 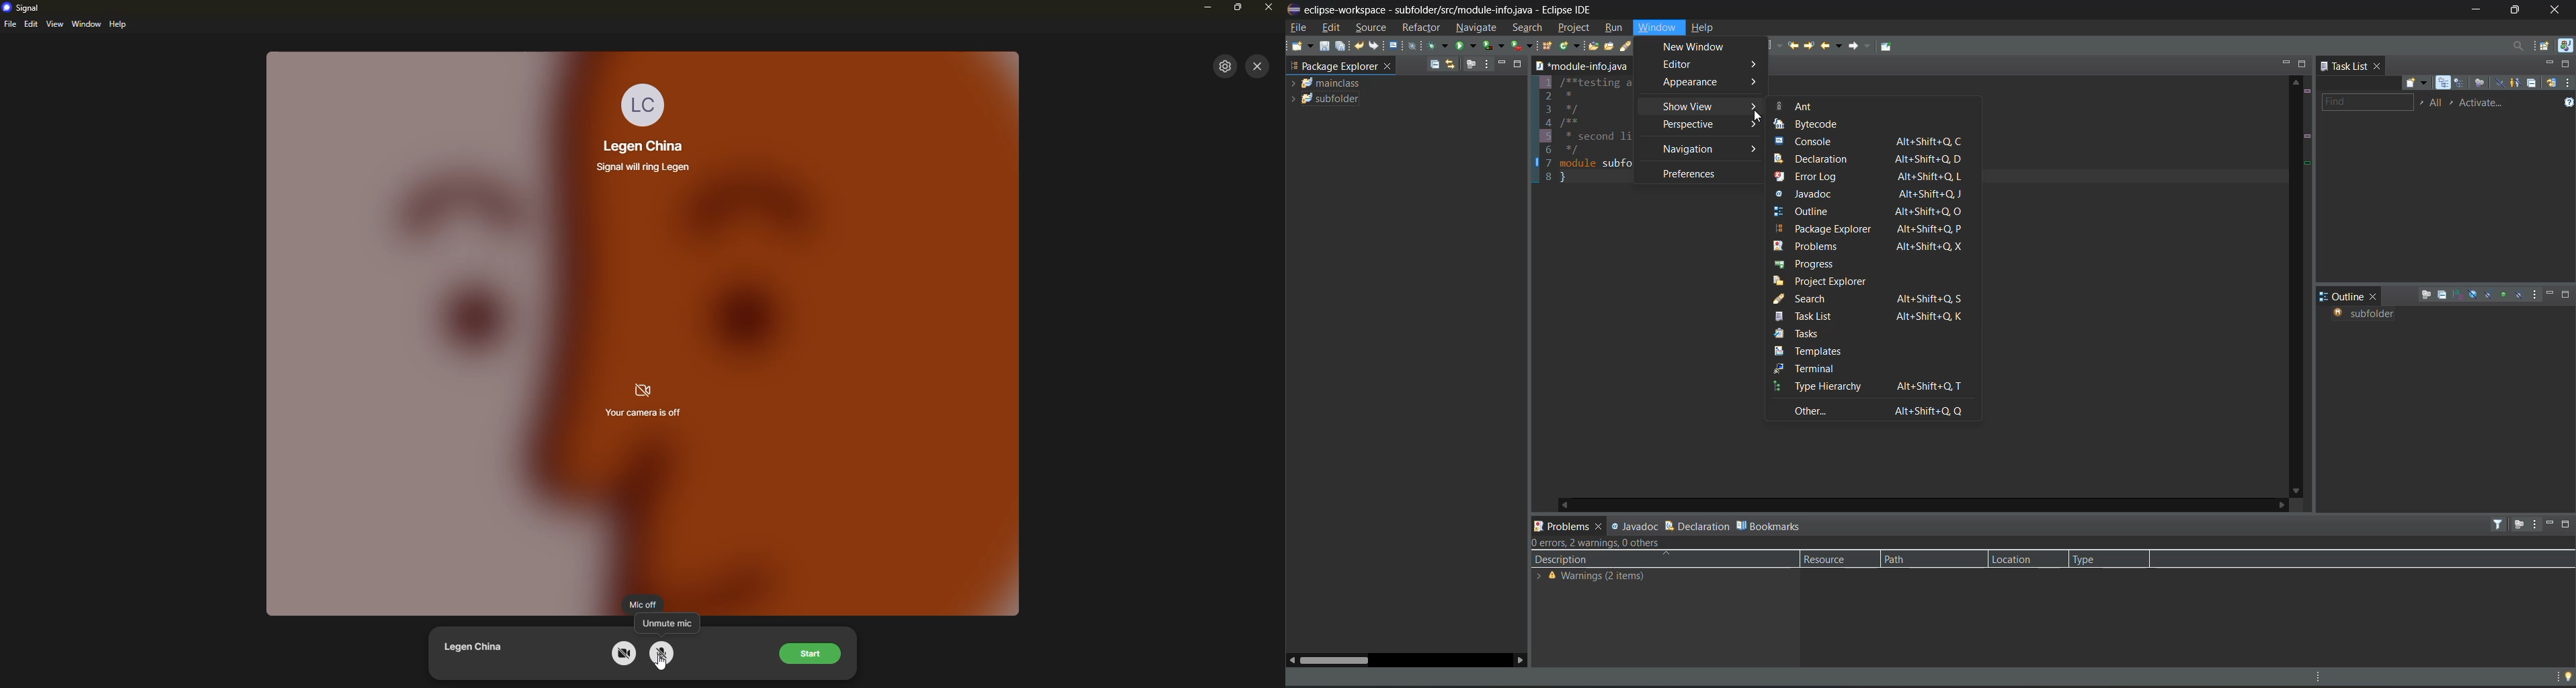 What do you see at coordinates (2474, 296) in the screenshot?
I see `hide fields` at bounding box center [2474, 296].